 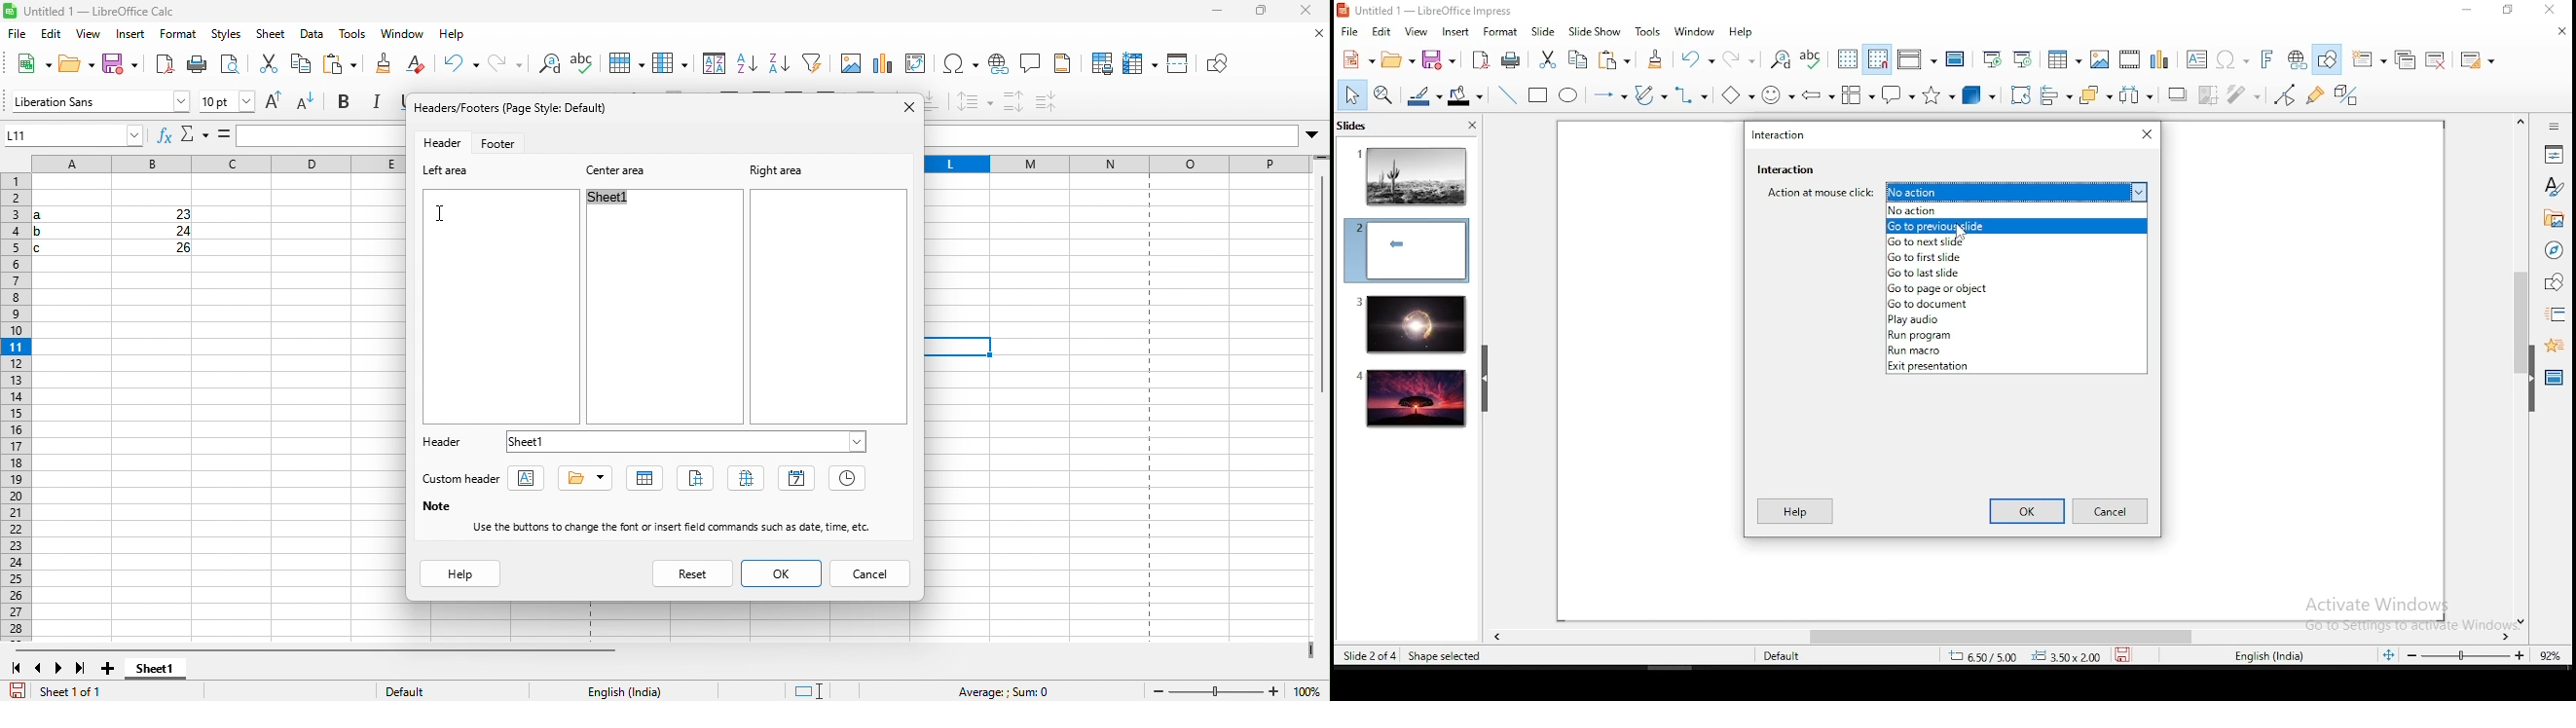 I want to click on redo, so click(x=464, y=64).